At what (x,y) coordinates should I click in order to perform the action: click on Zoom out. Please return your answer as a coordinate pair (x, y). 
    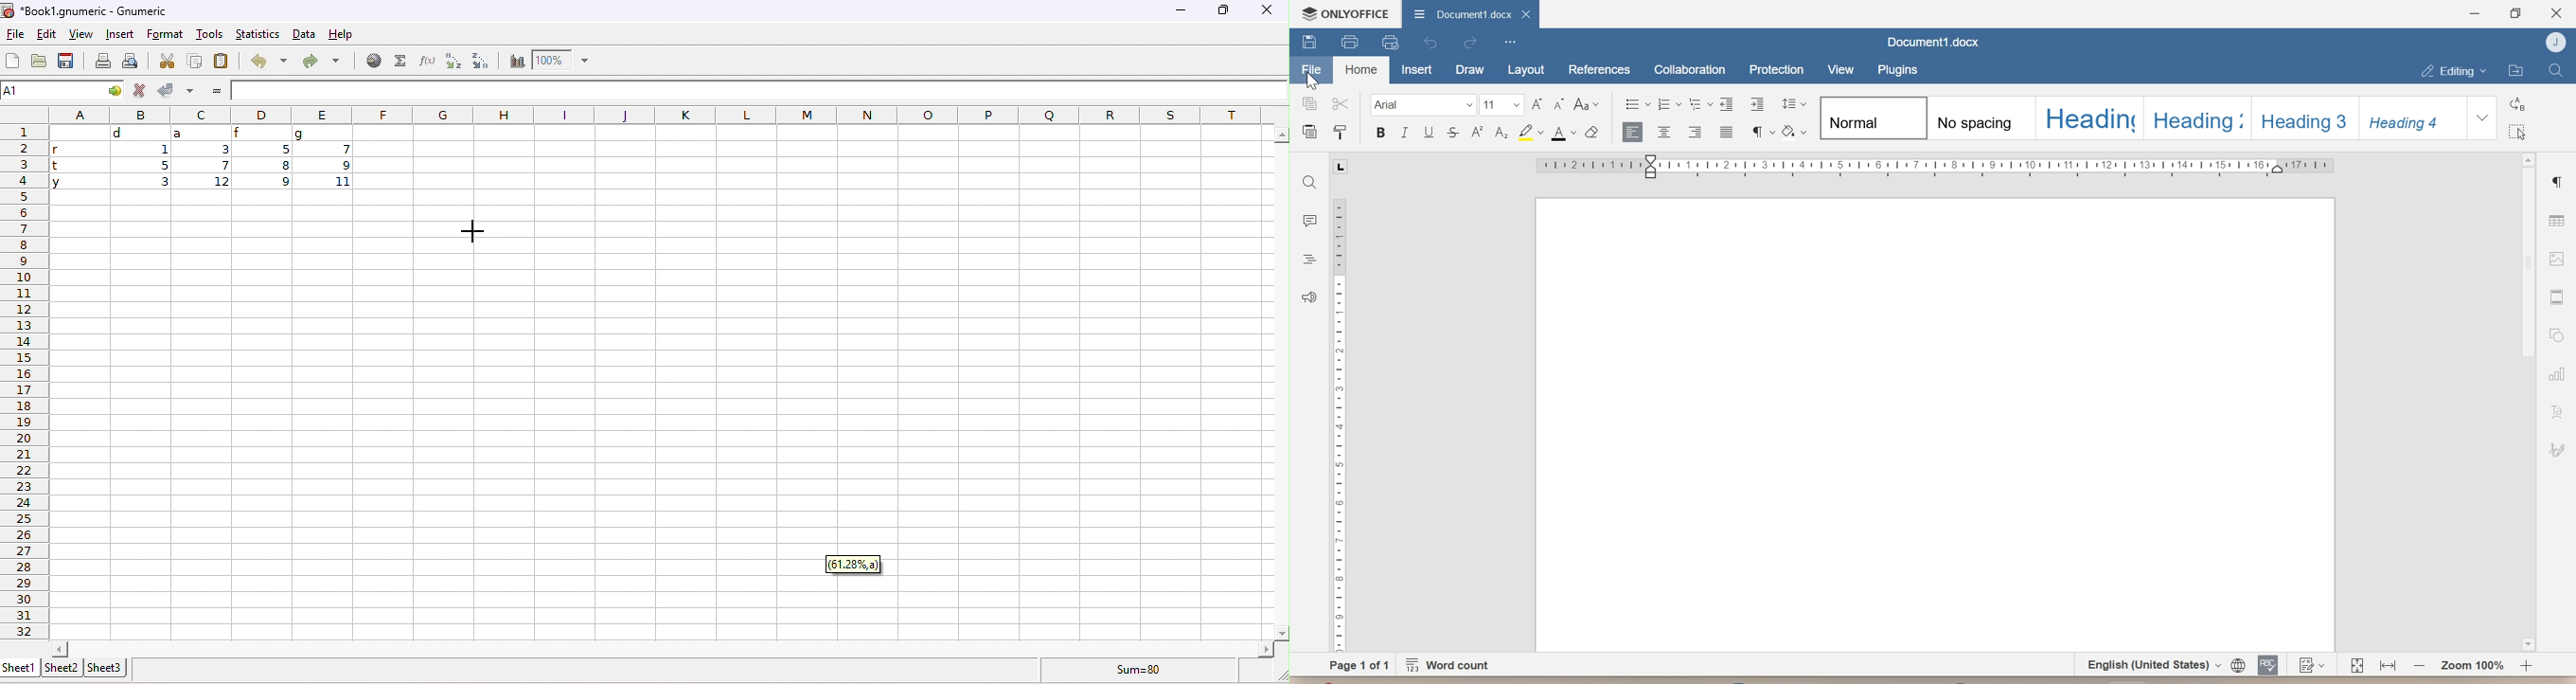
    Looking at the image, I should click on (2419, 664).